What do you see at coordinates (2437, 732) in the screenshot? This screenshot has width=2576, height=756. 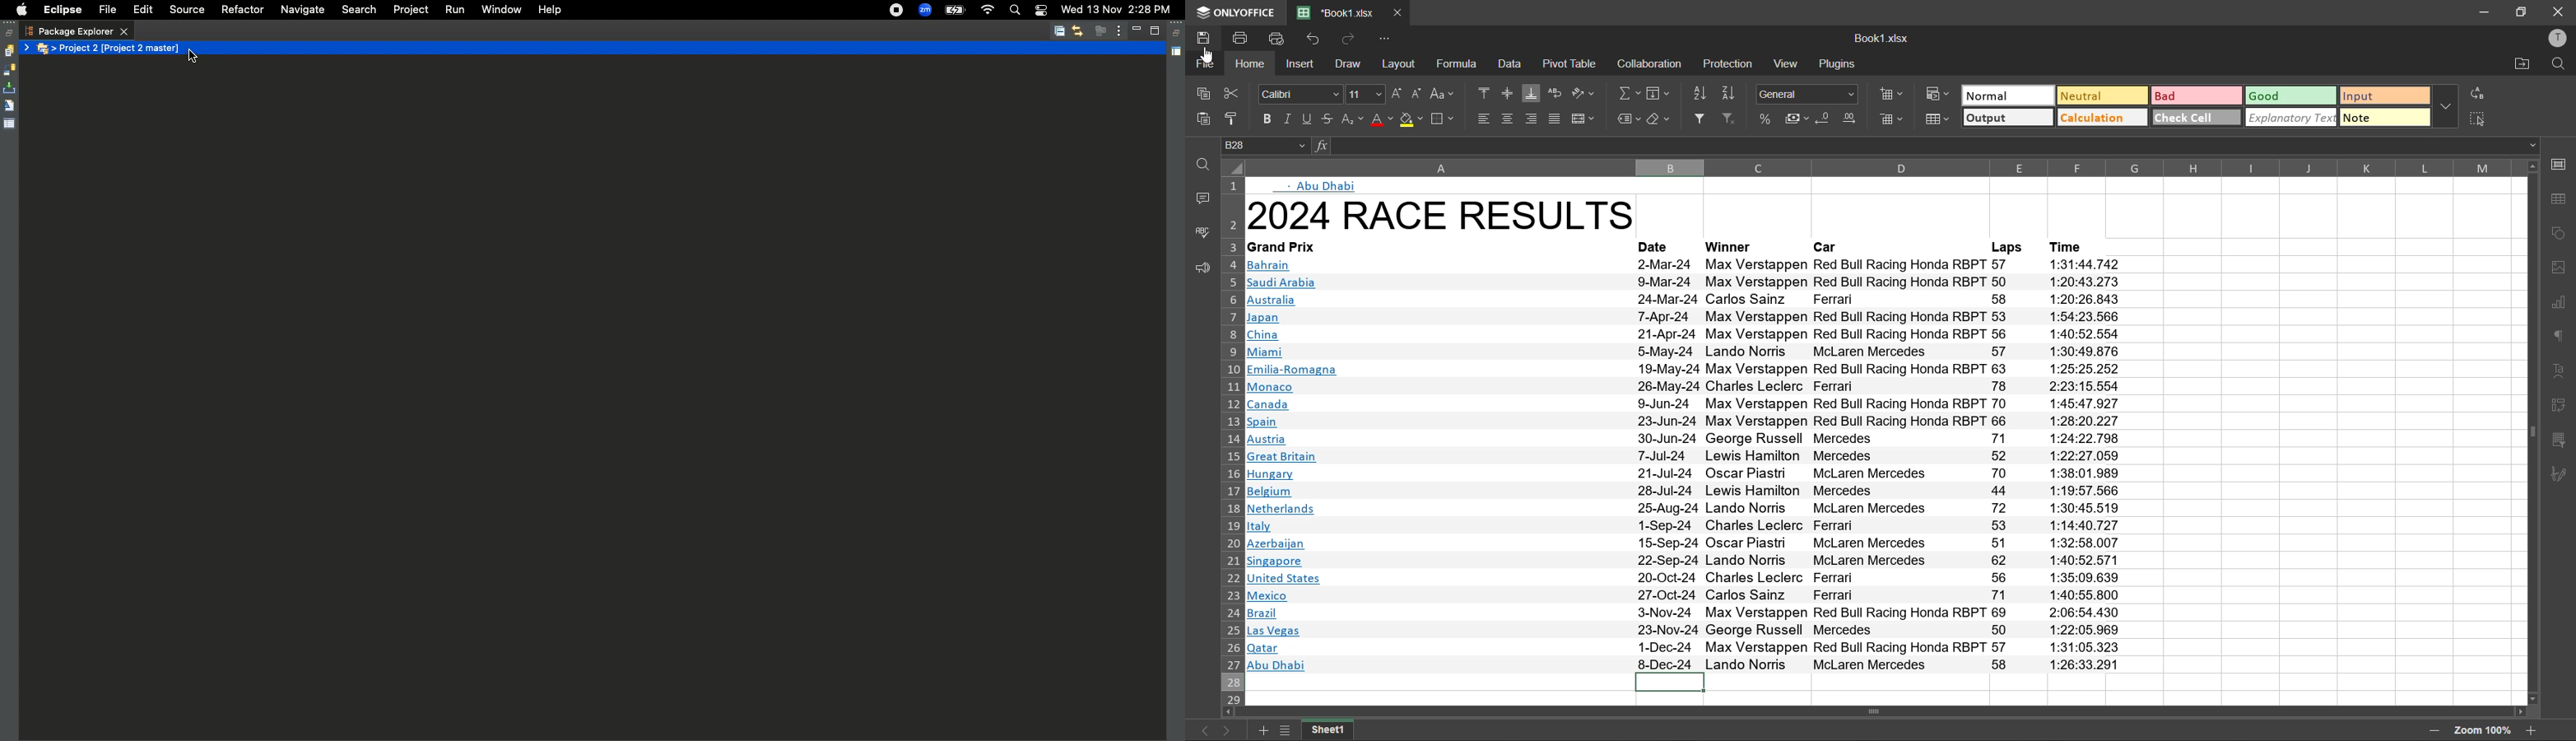 I see `zoom out` at bounding box center [2437, 732].